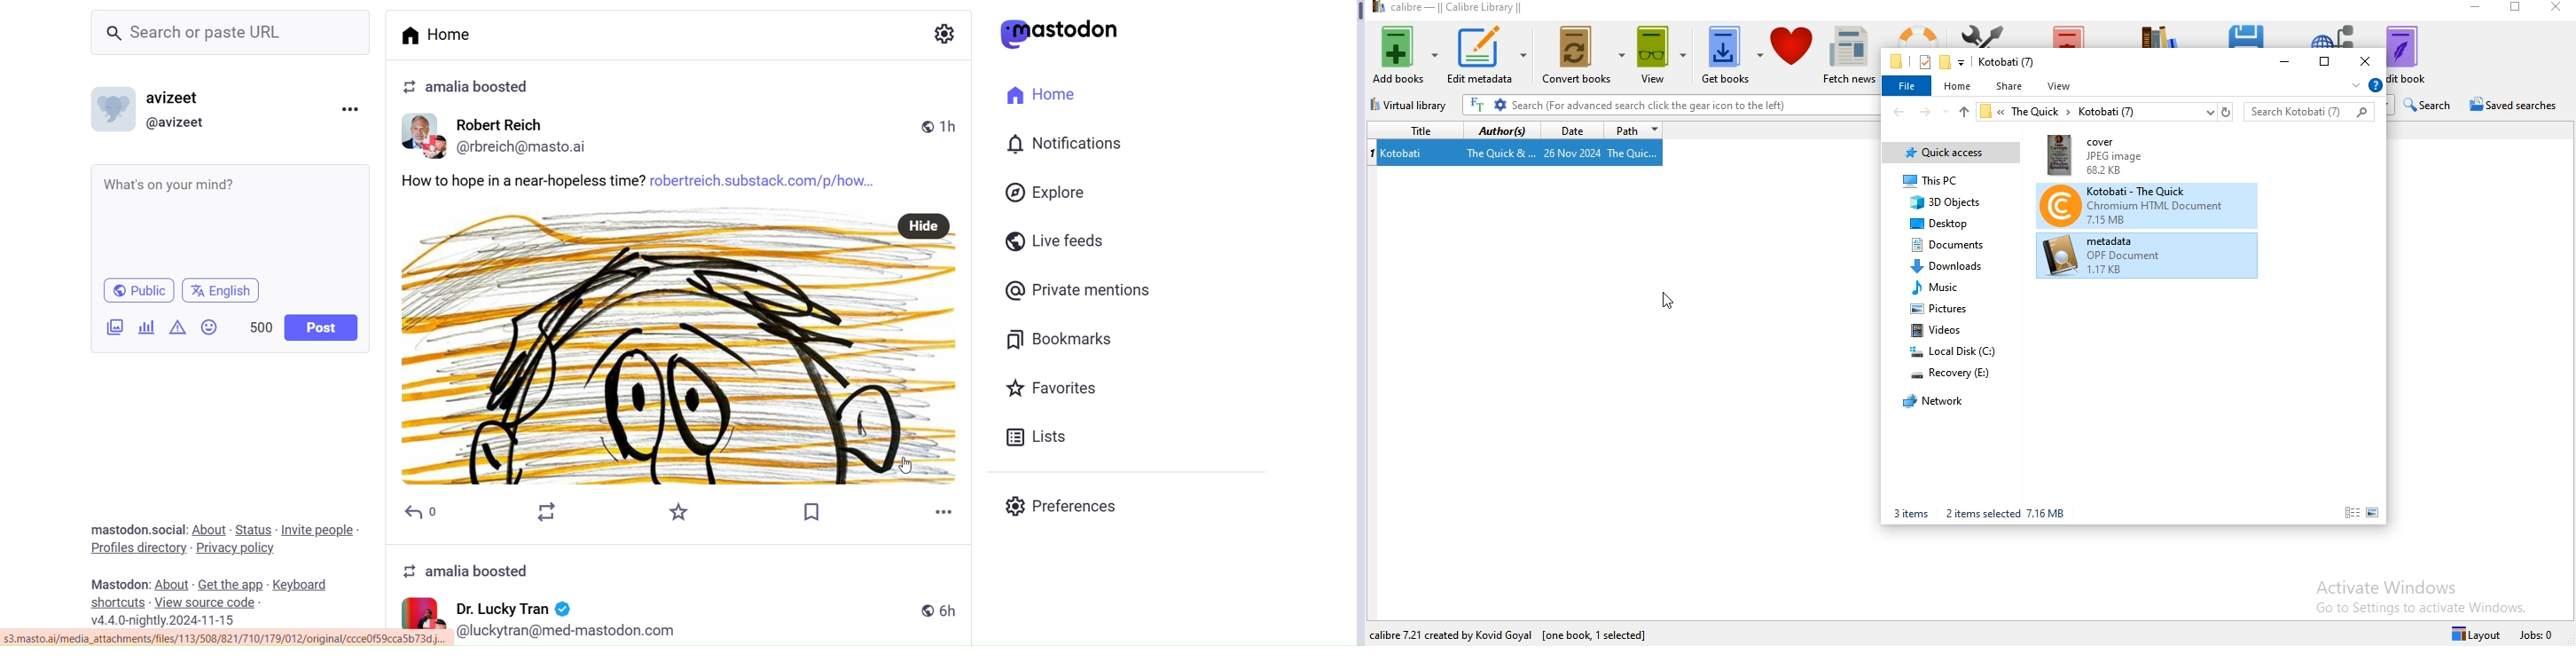 Image resolution: width=2576 pixels, height=672 pixels. Describe the element at coordinates (1409, 106) in the screenshot. I see `virtual library` at that location.